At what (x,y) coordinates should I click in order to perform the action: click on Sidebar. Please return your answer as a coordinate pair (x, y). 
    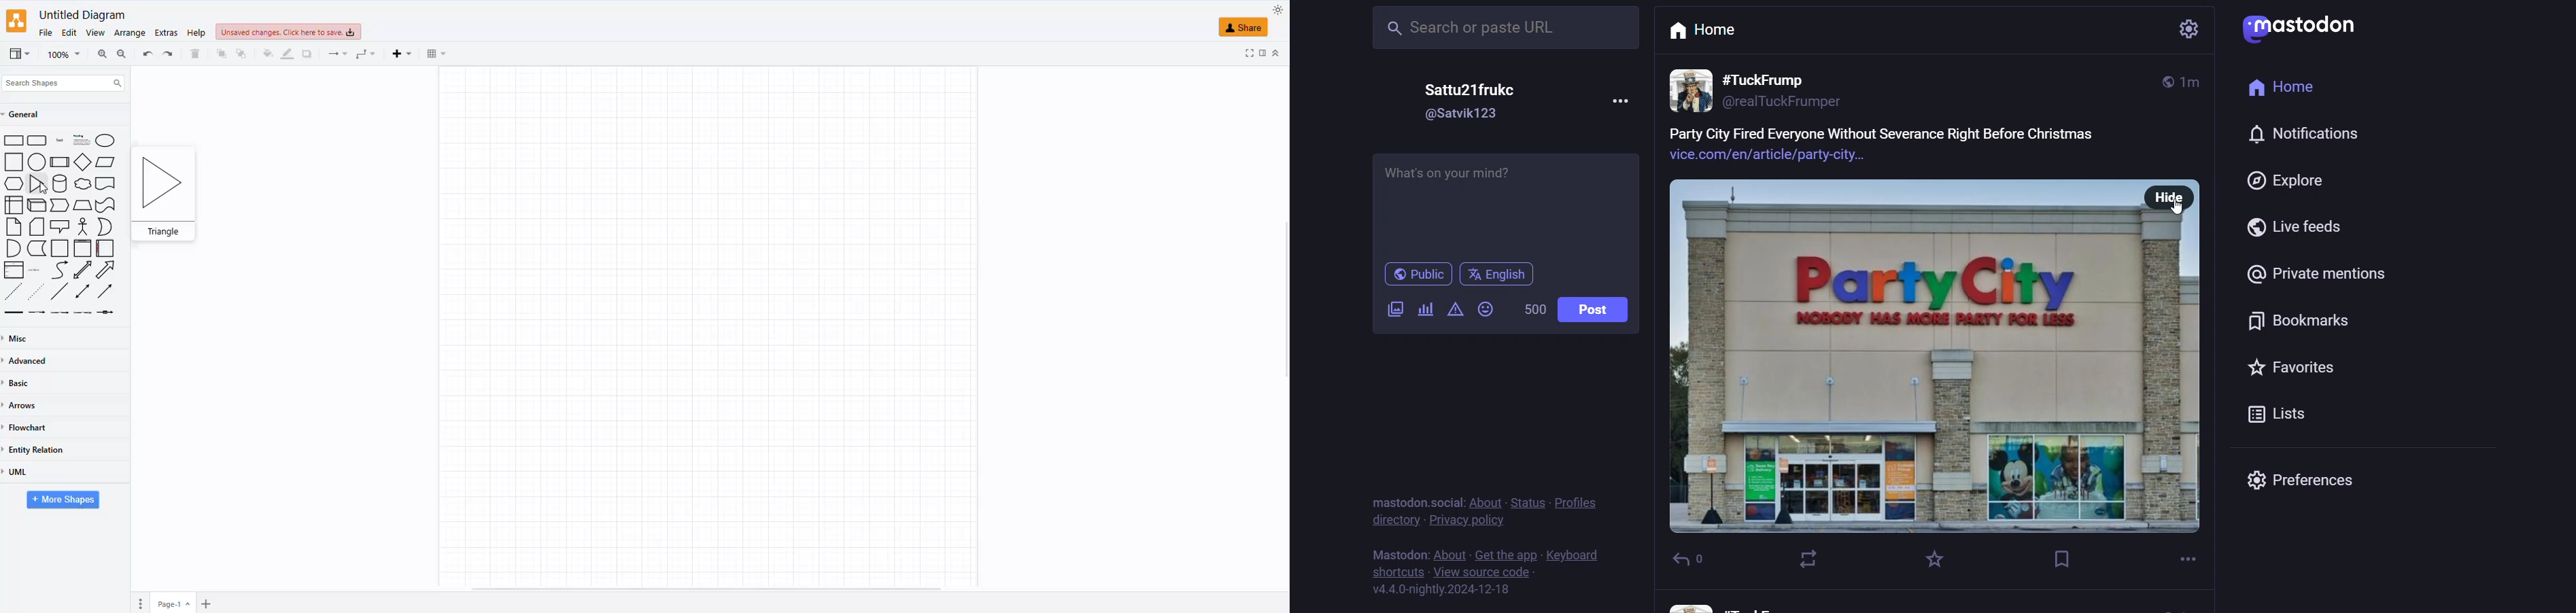
    Looking at the image, I should click on (106, 249).